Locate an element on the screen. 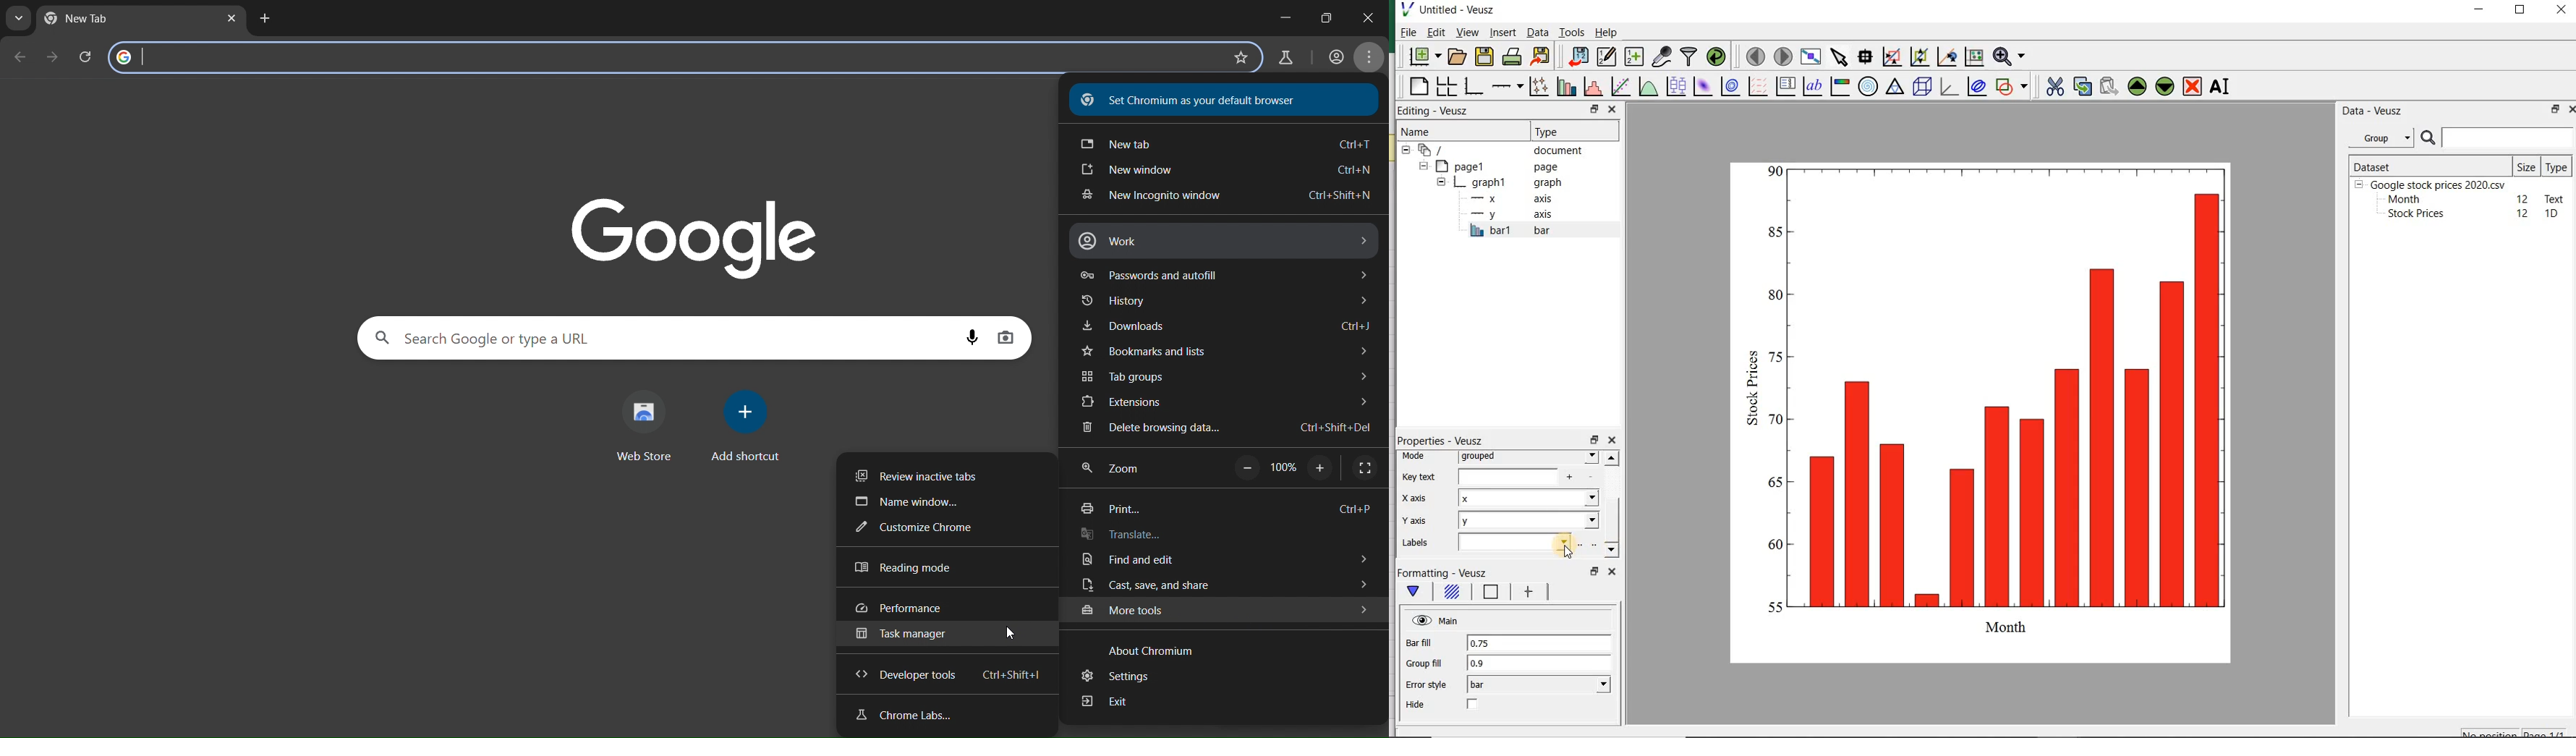  DATASET is located at coordinates (2429, 164).